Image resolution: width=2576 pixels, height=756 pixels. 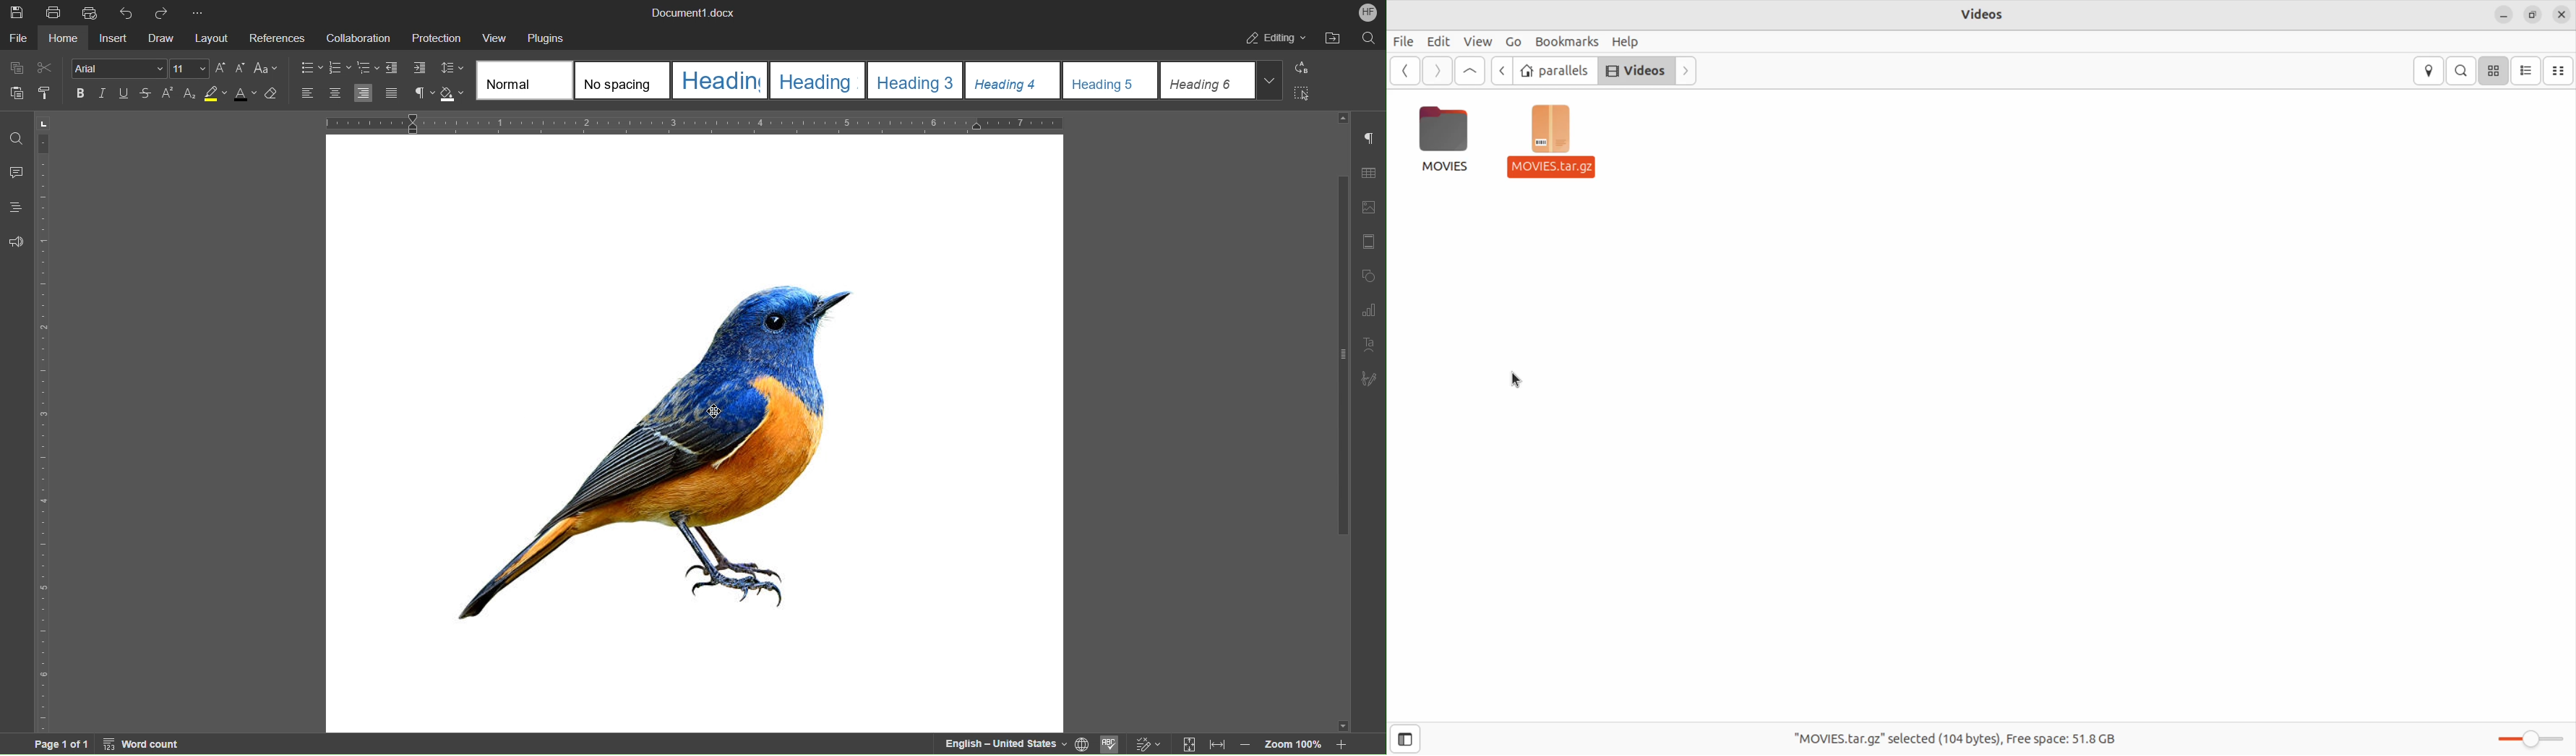 What do you see at coordinates (17, 173) in the screenshot?
I see `Comments` at bounding box center [17, 173].